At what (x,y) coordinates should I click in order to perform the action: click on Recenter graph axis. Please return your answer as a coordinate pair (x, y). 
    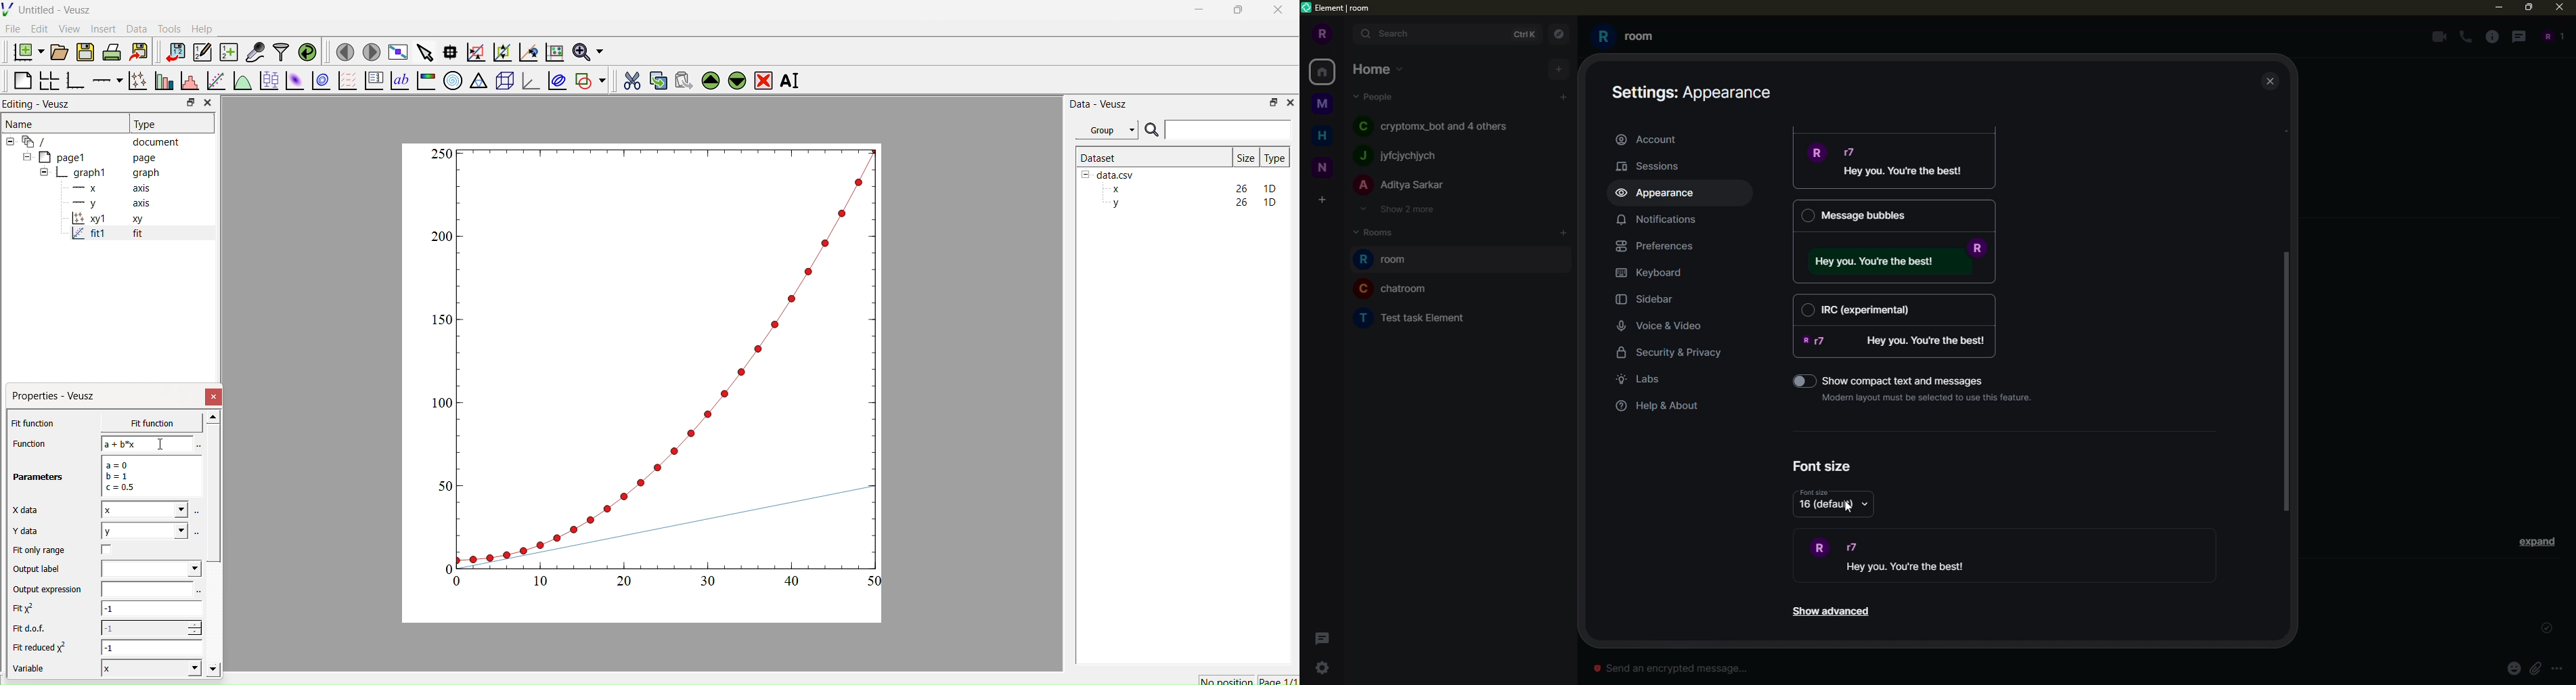
    Looking at the image, I should click on (527, 51).